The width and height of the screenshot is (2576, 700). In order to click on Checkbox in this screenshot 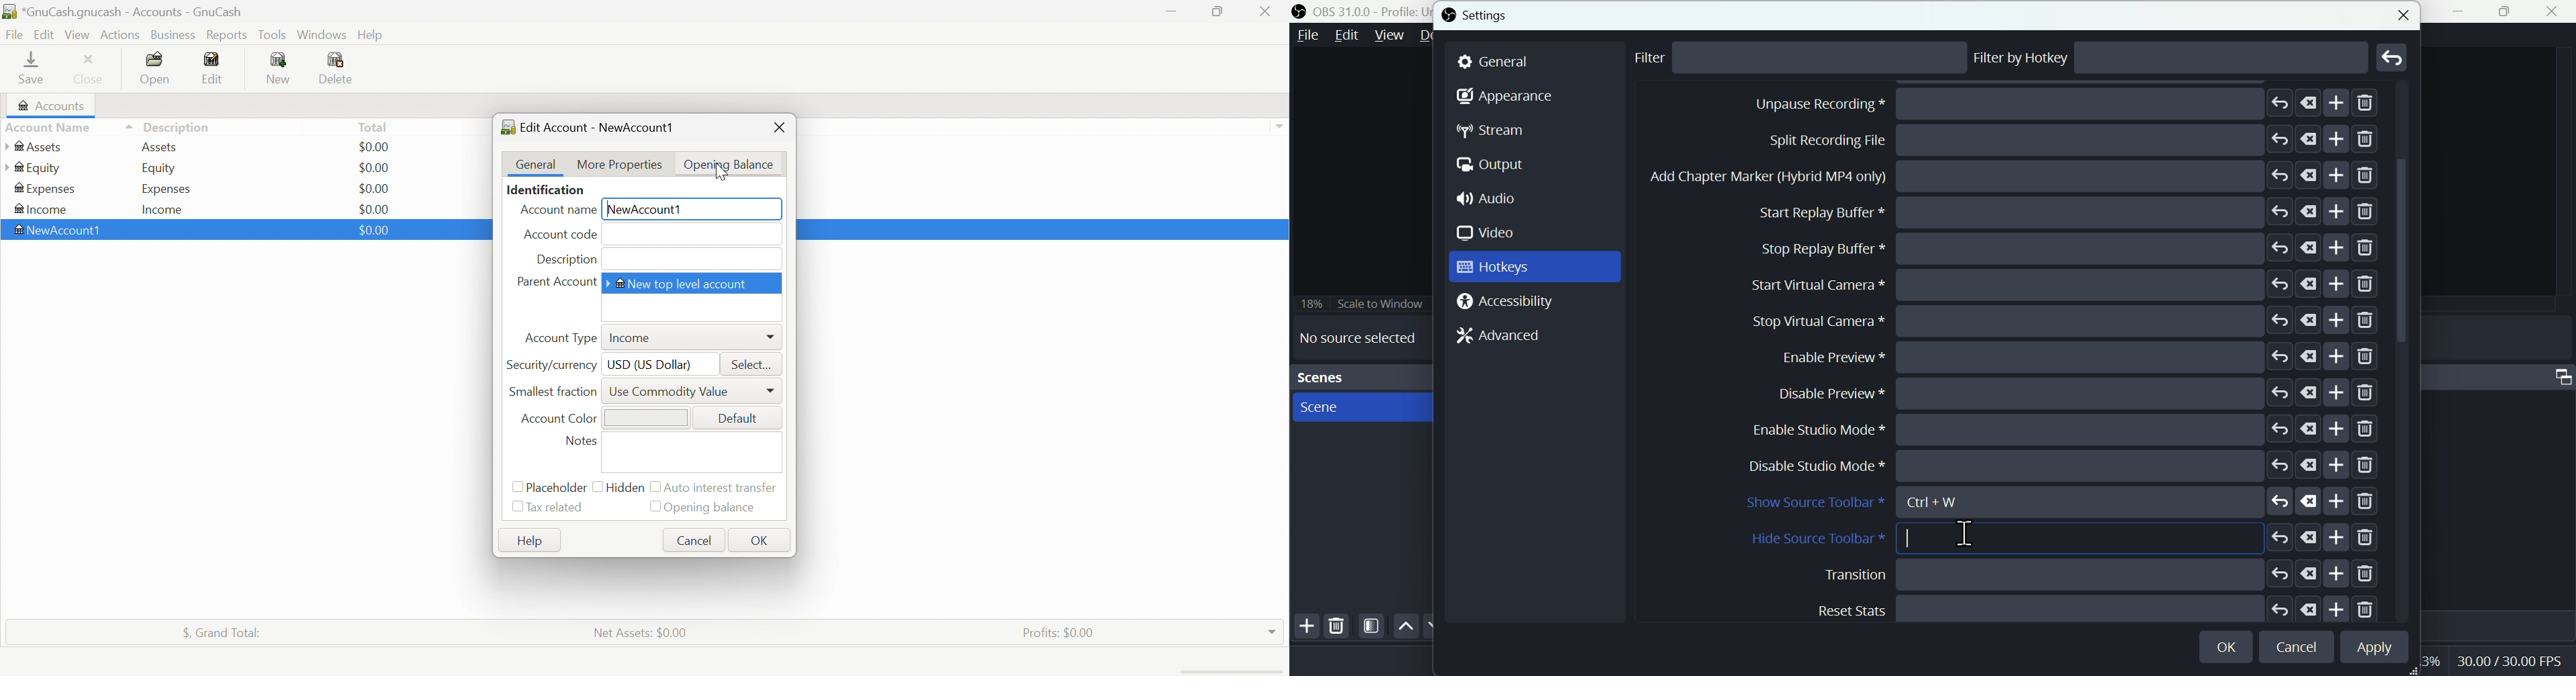, I will do `click(516, 508)`.